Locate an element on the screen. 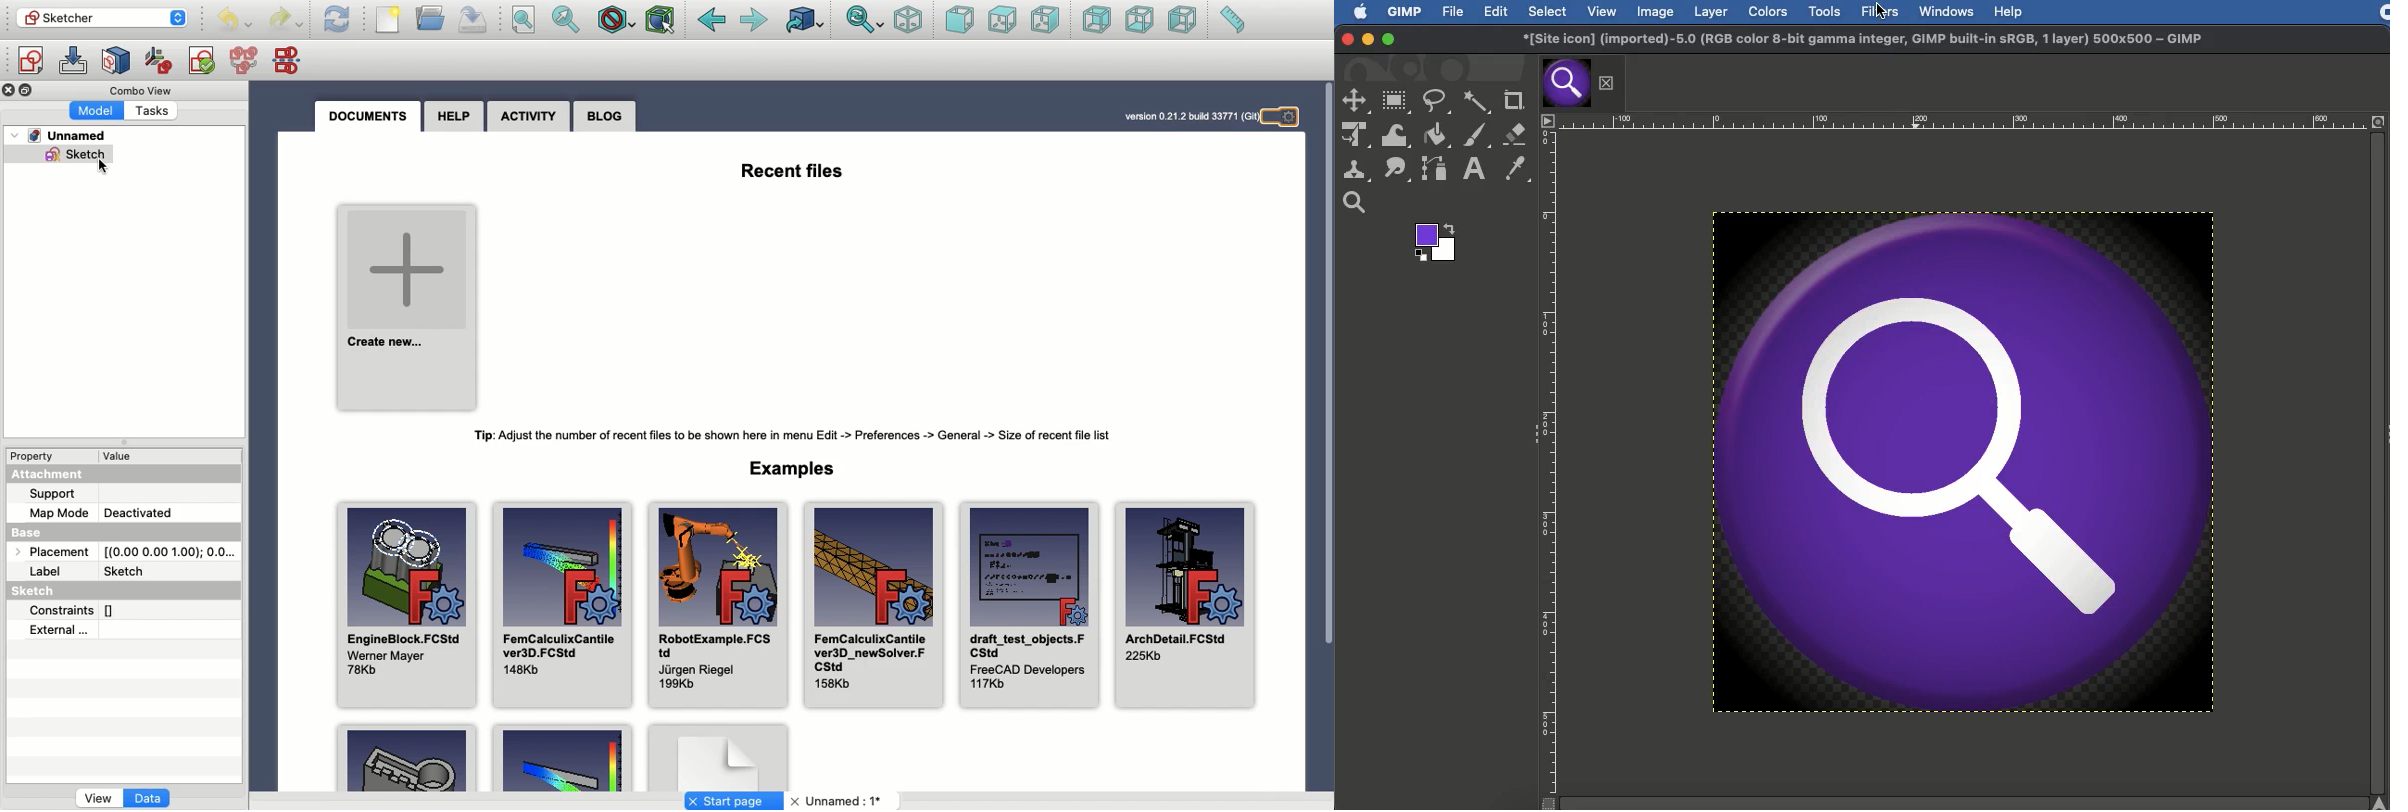  FemCalculixCantile is located at coordinates (872, 603).